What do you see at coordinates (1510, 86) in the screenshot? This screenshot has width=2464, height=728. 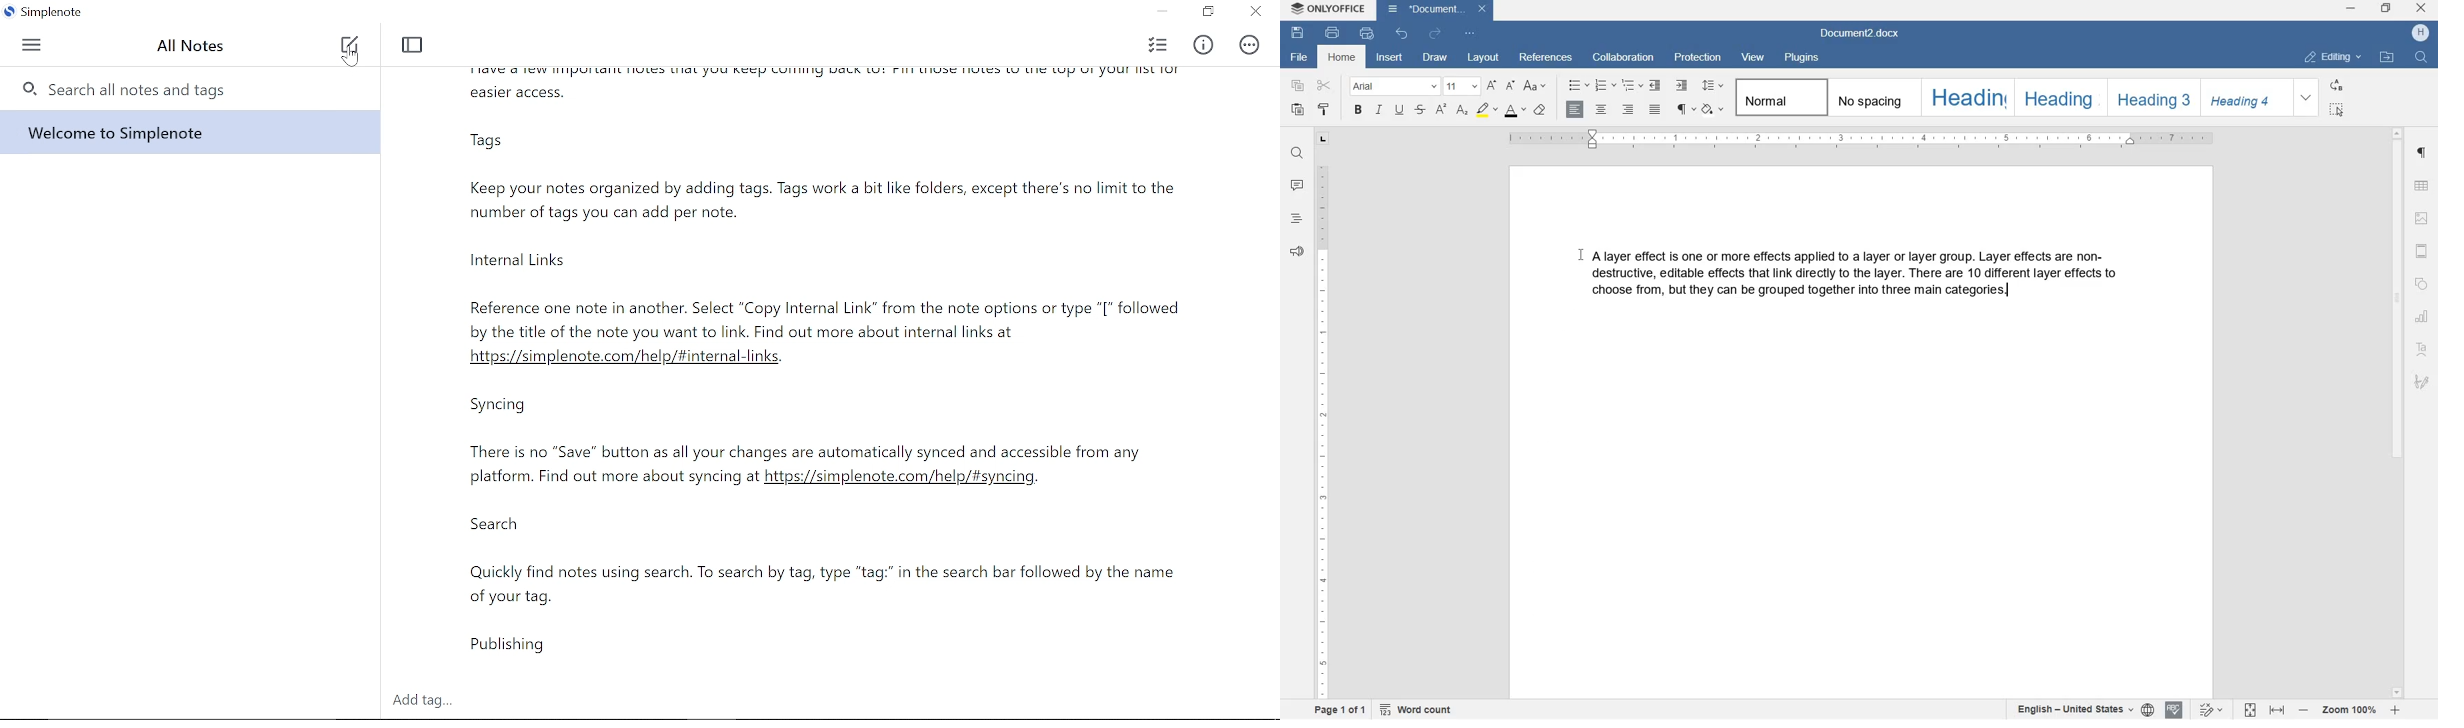 I see `decrement font size` at bounding box center [1510, 86].